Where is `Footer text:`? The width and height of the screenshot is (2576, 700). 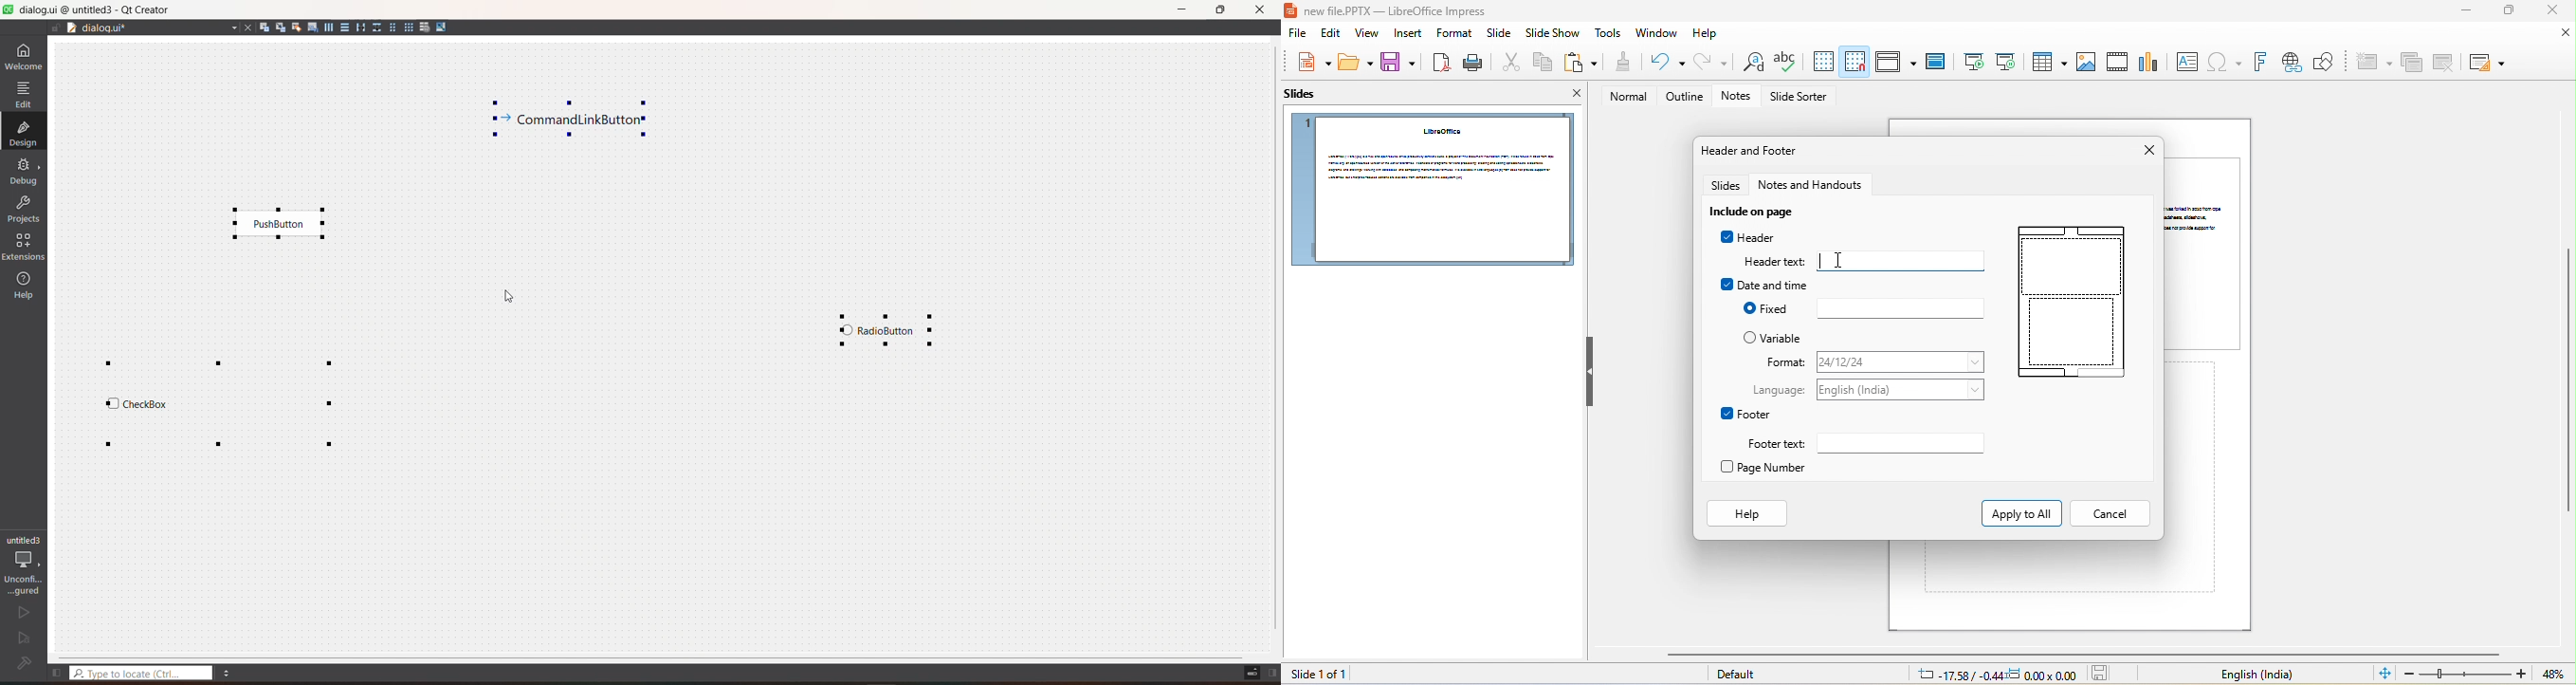
Footer text: is located at coordinates (1771, 444).